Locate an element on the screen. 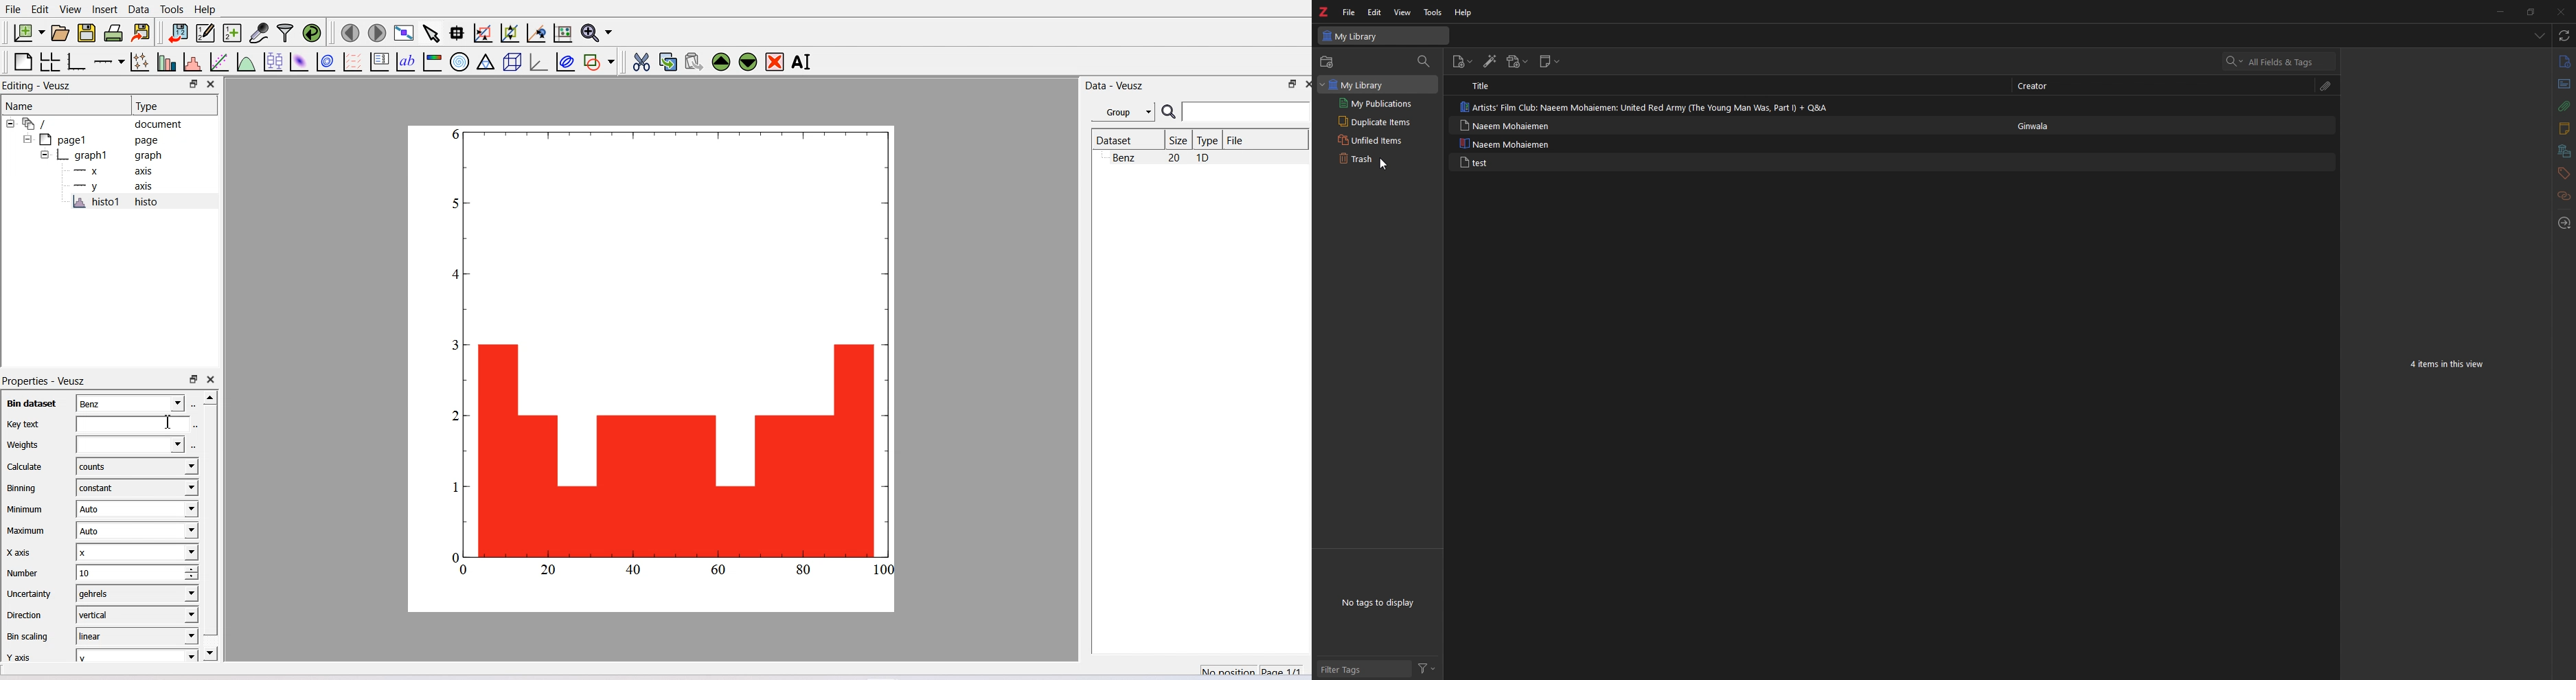 This screenshot has height=700, width=2576. note is located at coordinates (1513, 161).